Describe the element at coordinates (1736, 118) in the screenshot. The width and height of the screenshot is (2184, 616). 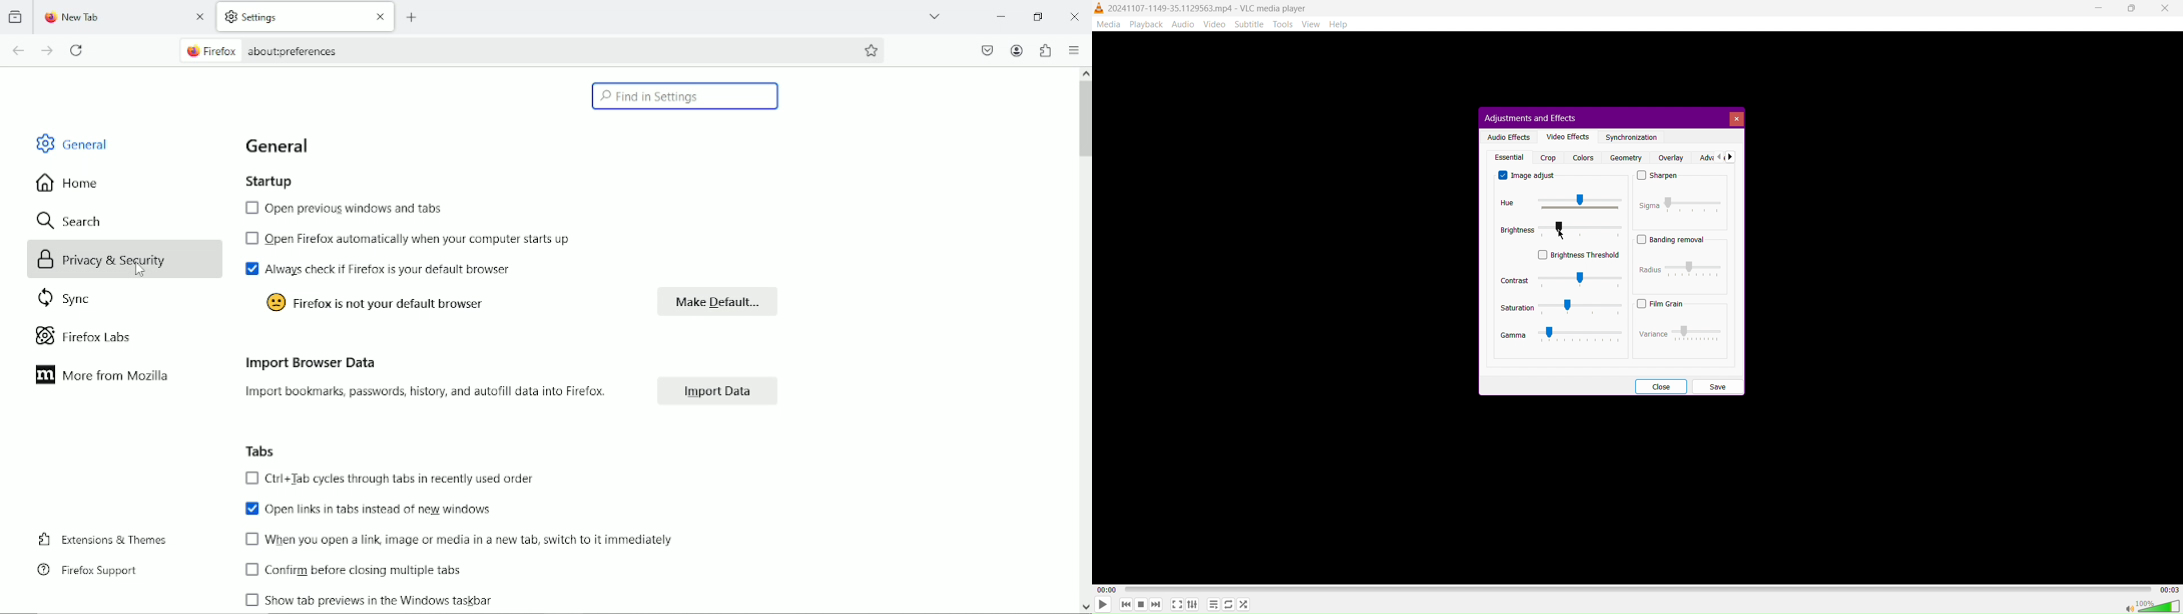
I see `Close` at that location.